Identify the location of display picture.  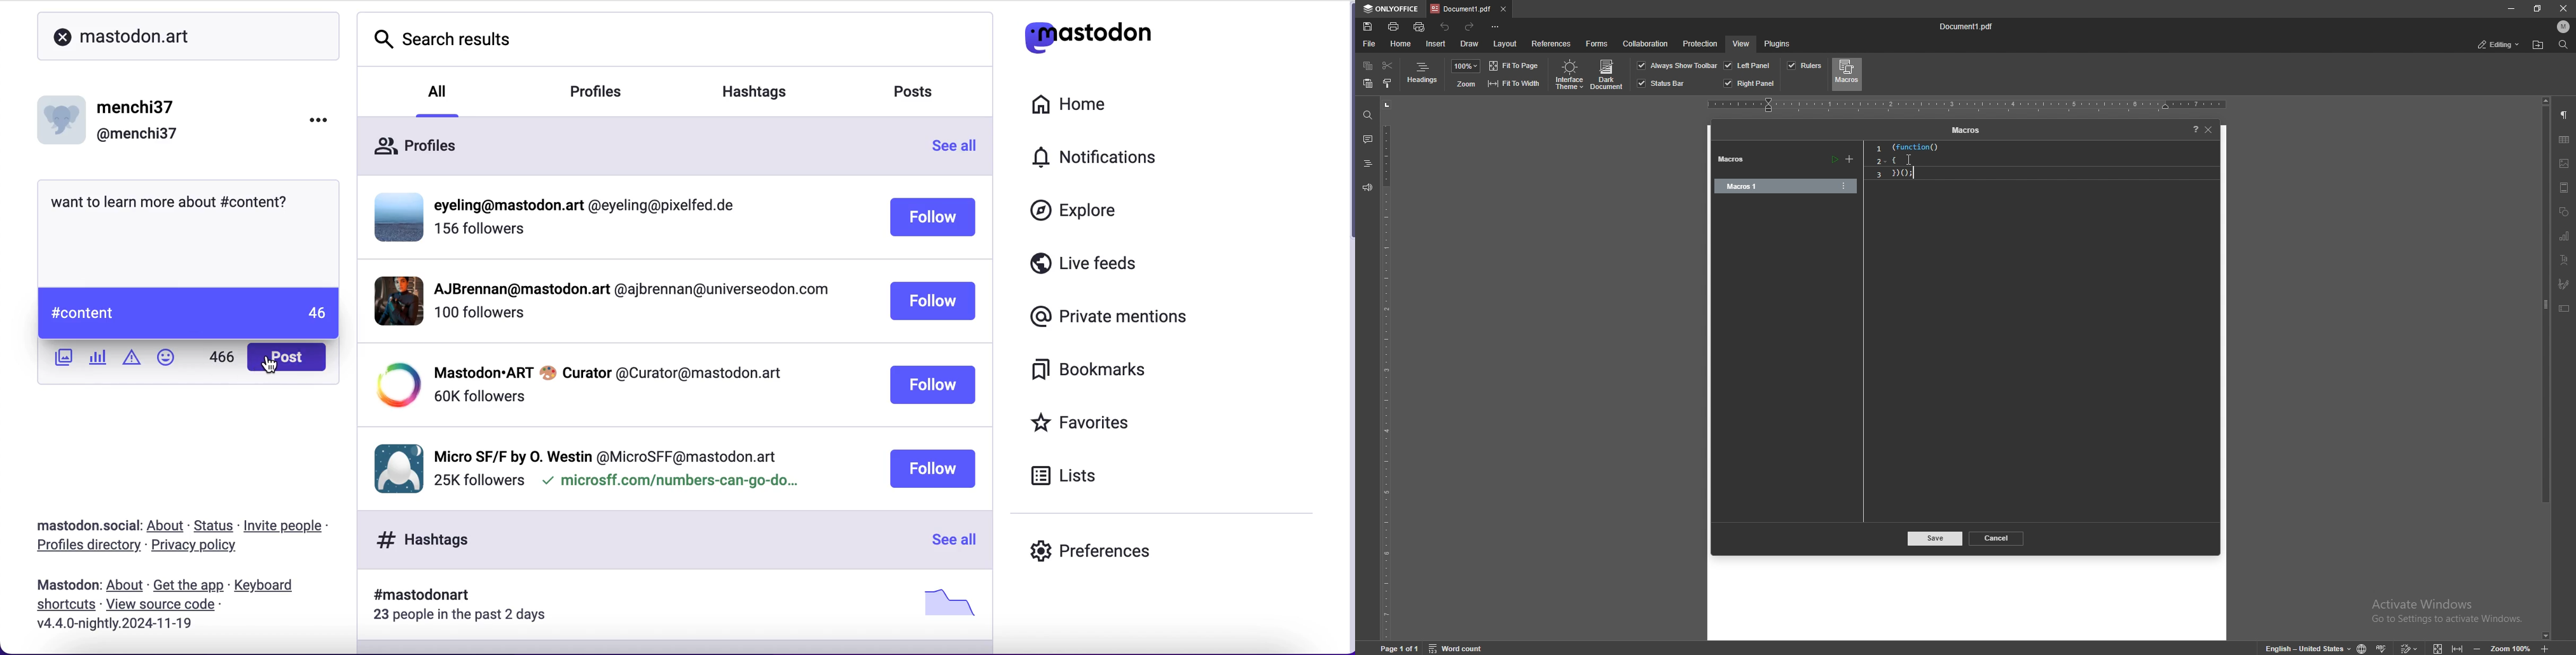
(64, 116).